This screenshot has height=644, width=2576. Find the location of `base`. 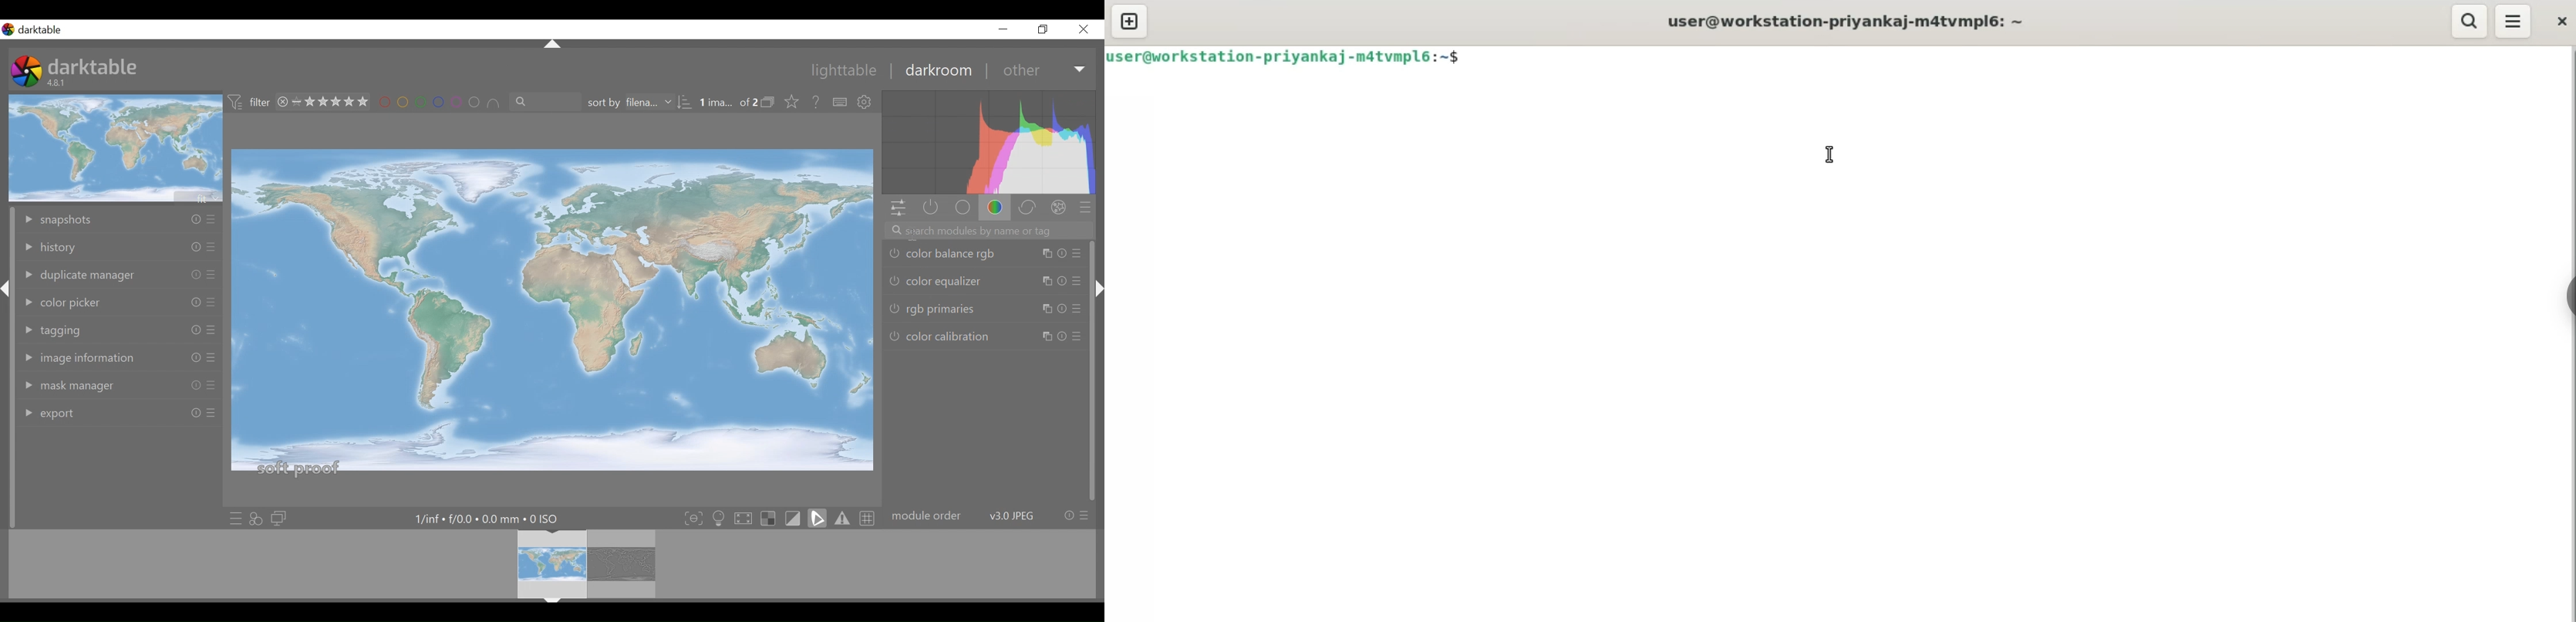

base is located at coordinates (962, 208).